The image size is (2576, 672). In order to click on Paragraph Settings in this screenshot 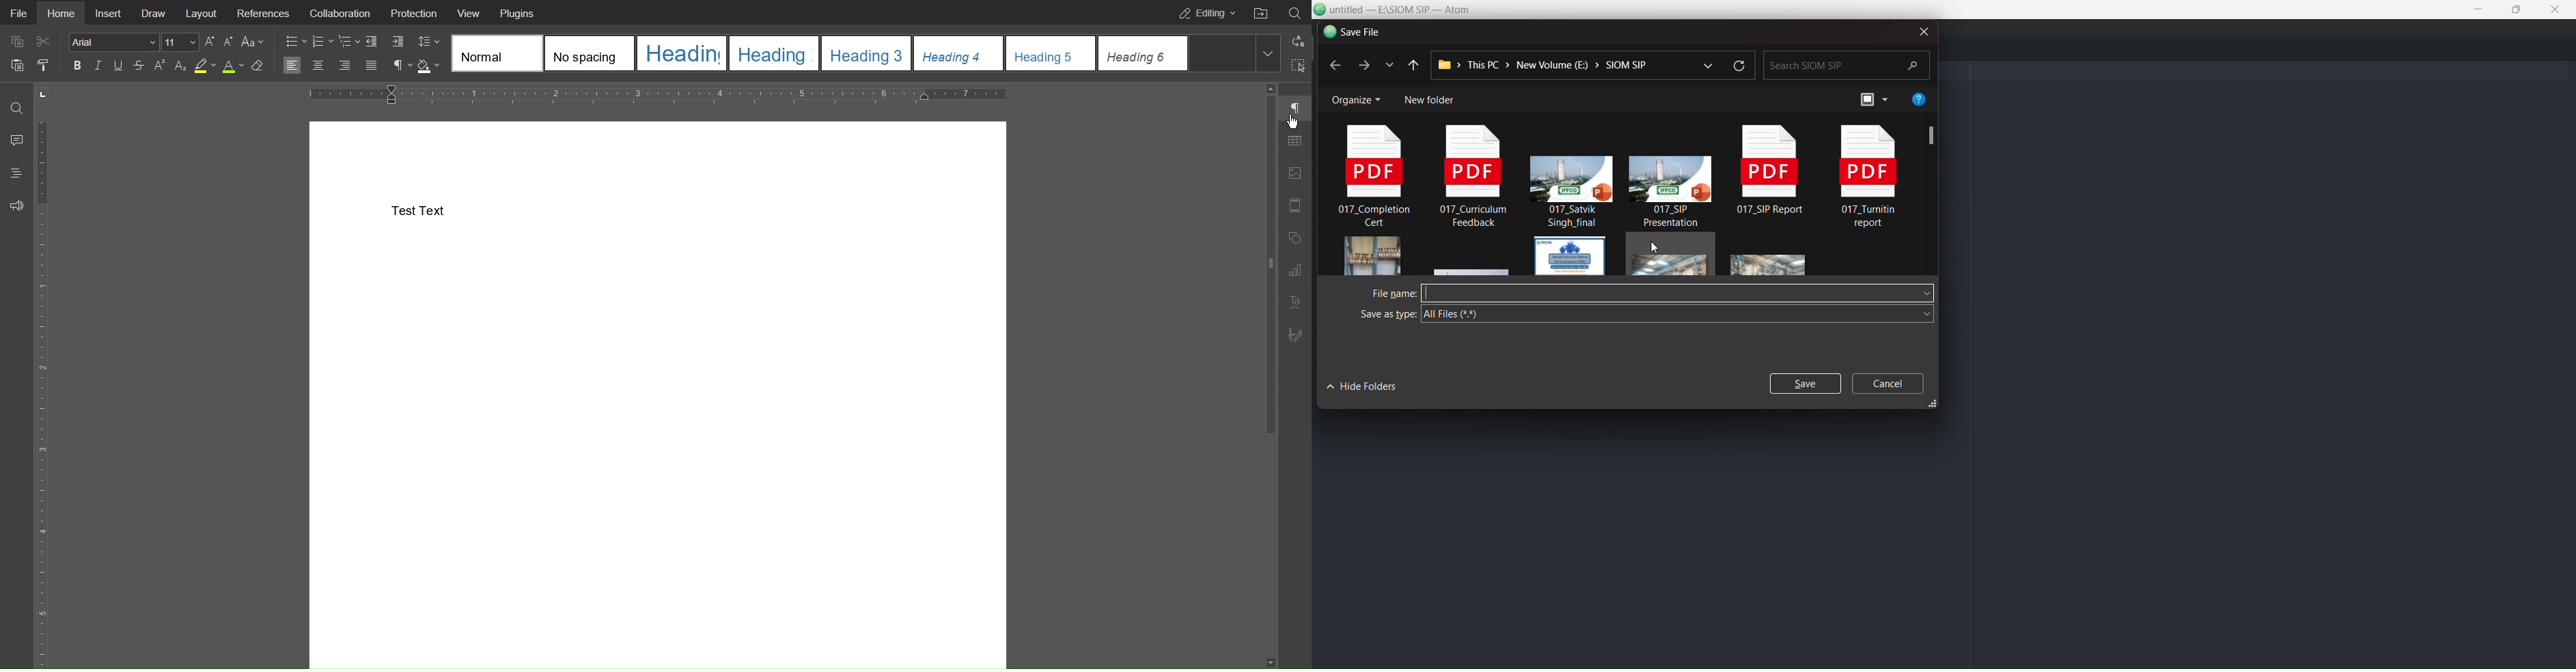, I will do `click(402, 66)`.